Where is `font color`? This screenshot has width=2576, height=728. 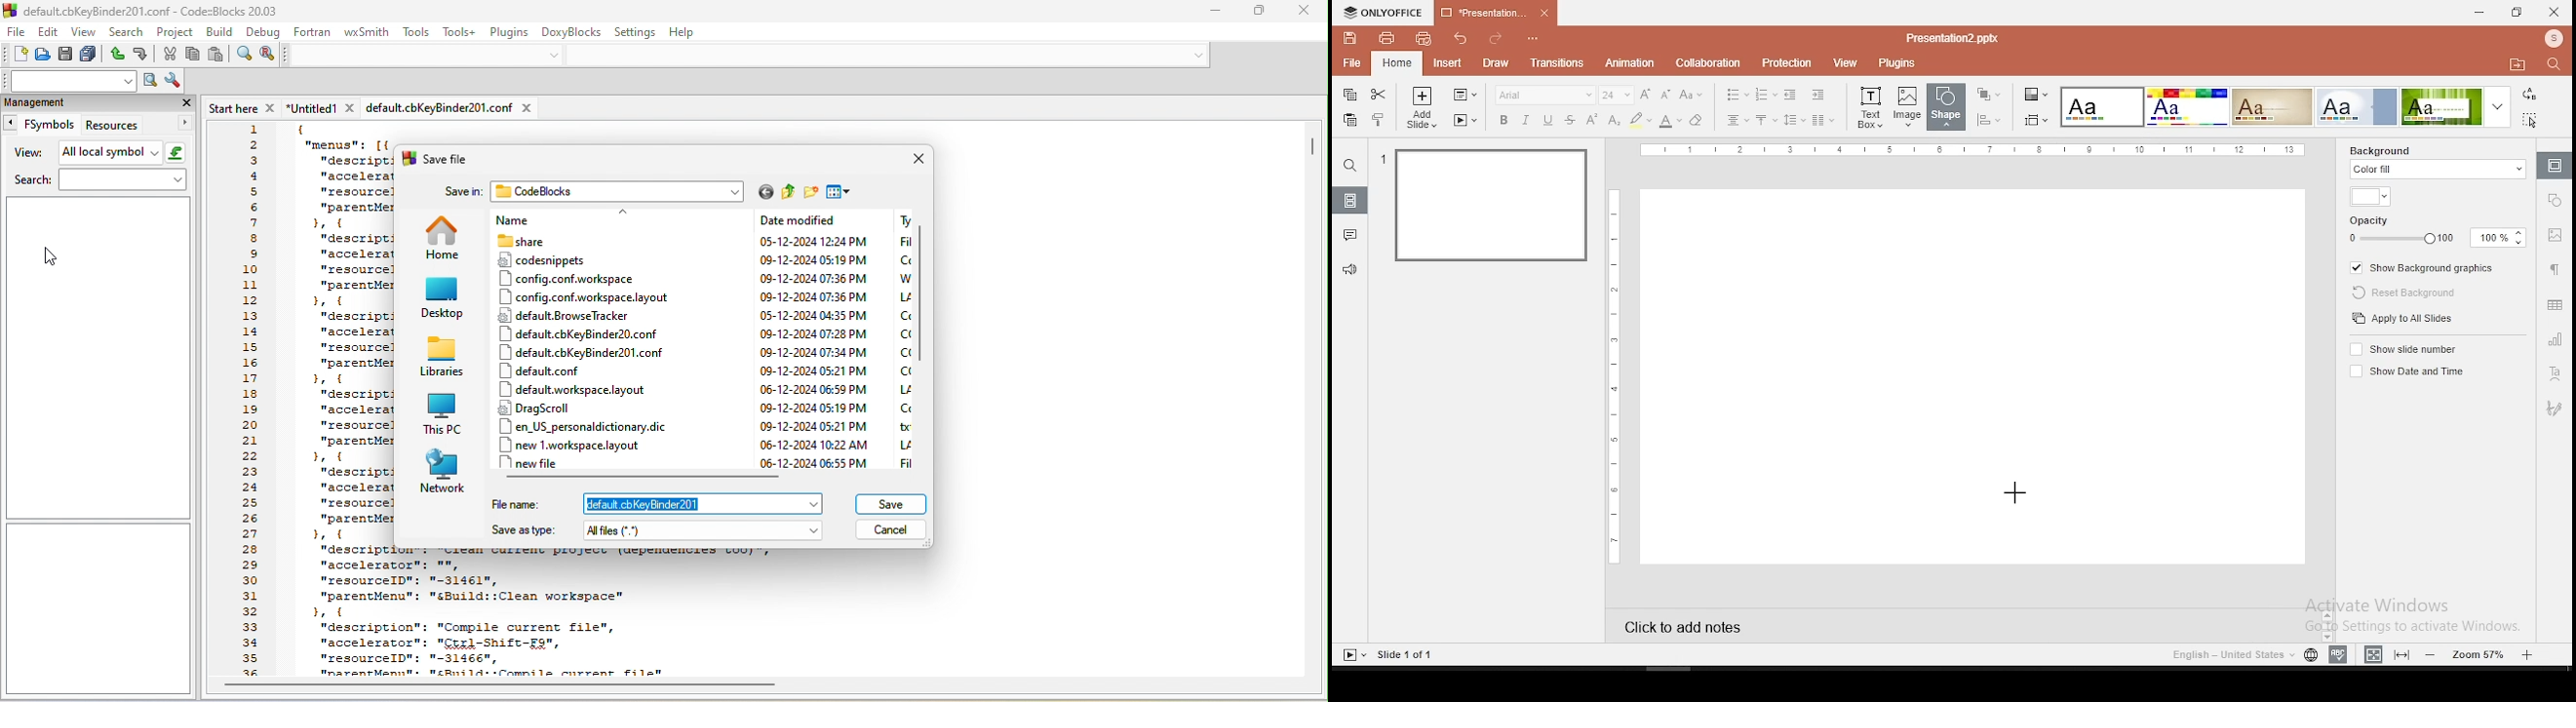 font color is located at coordinates (1670, 121).